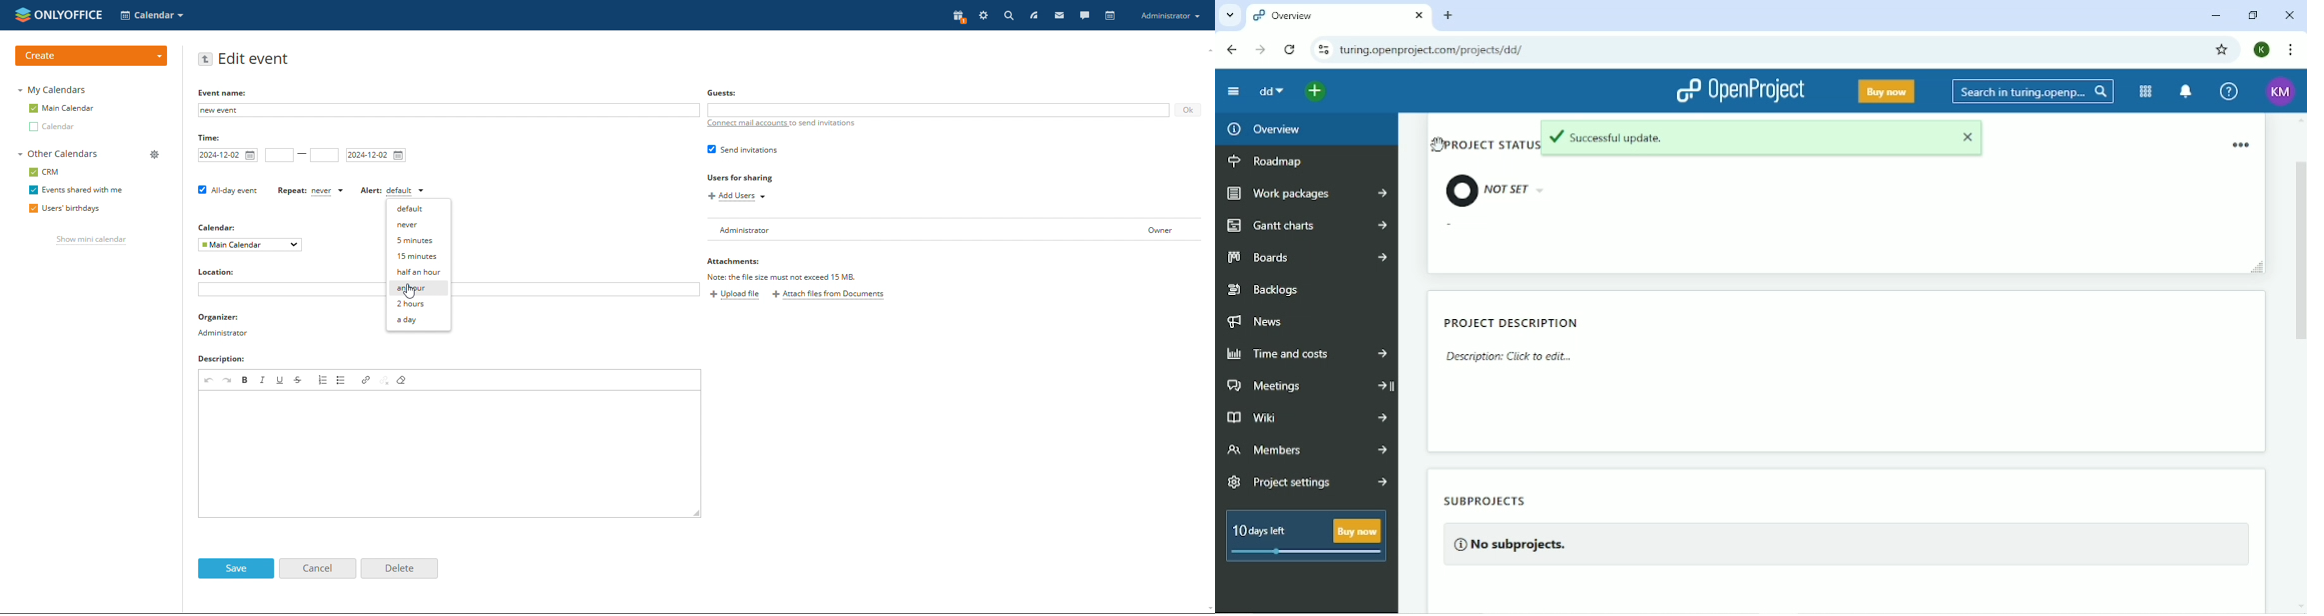 This screenshot has width=2324, height=616. Describe the element at coordinates (1034, 16) in the screenshot. I see `feed` at that location.